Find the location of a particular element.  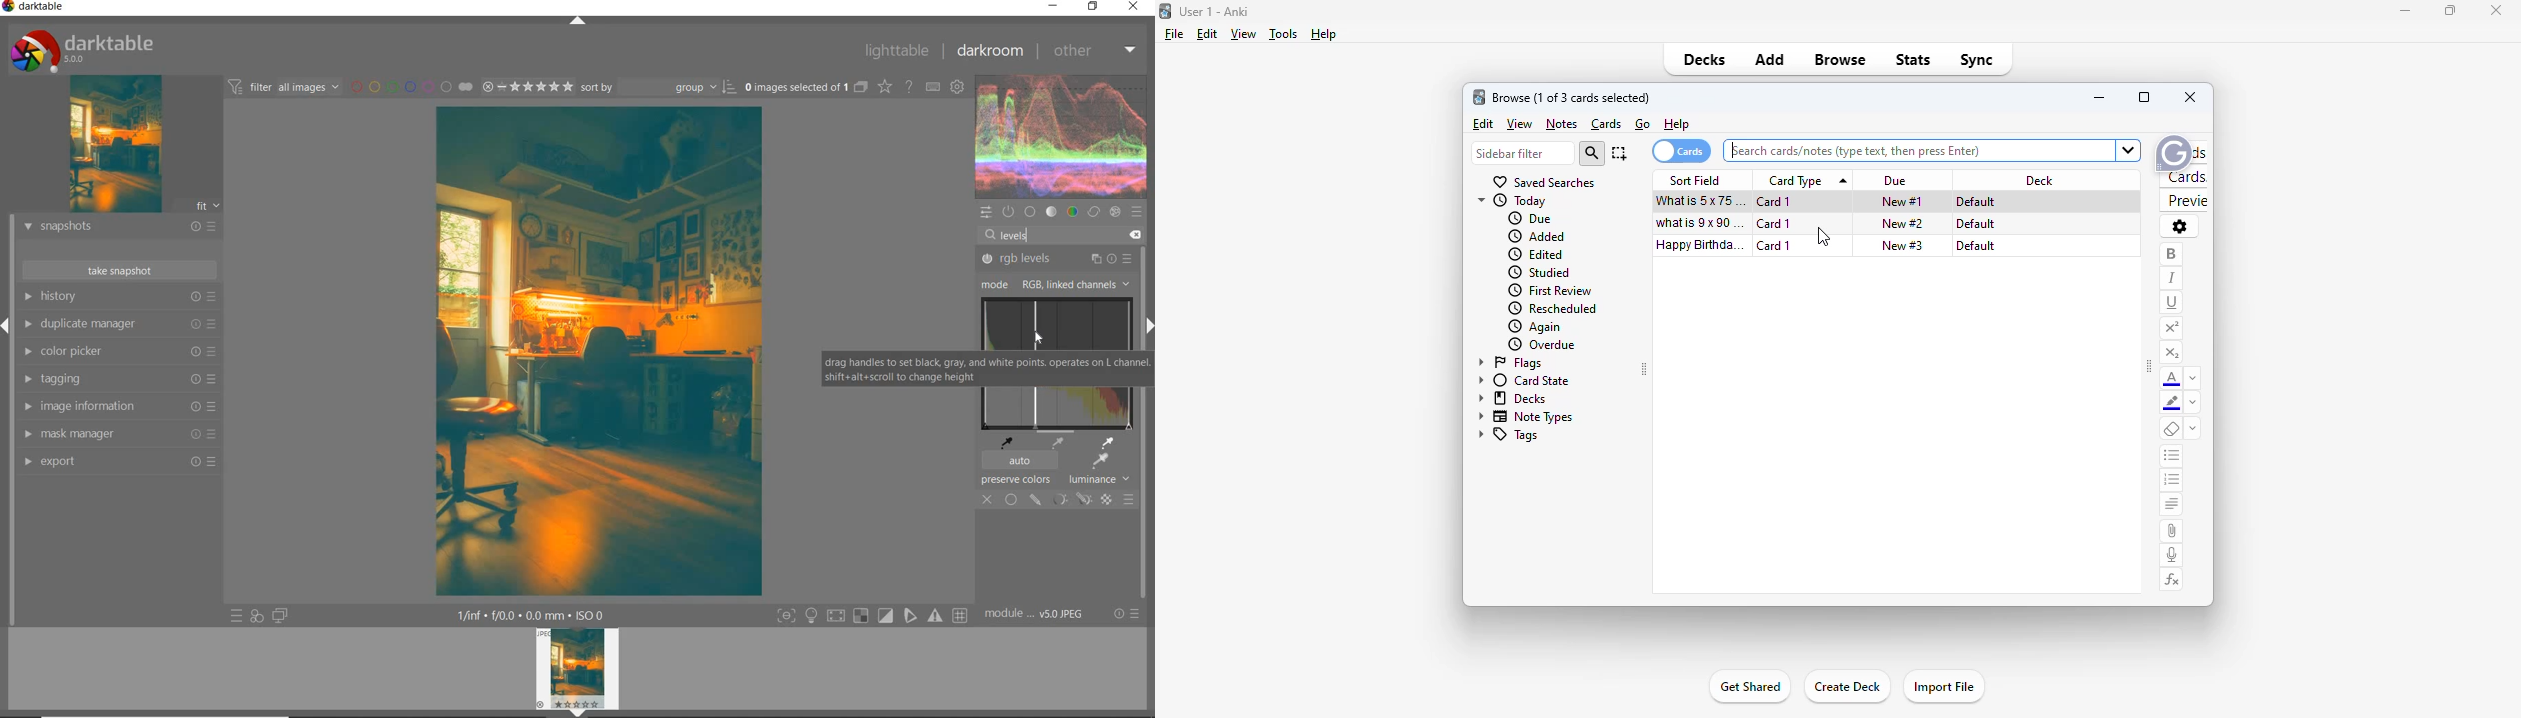

search bar is located at coordinates (1913, 150).